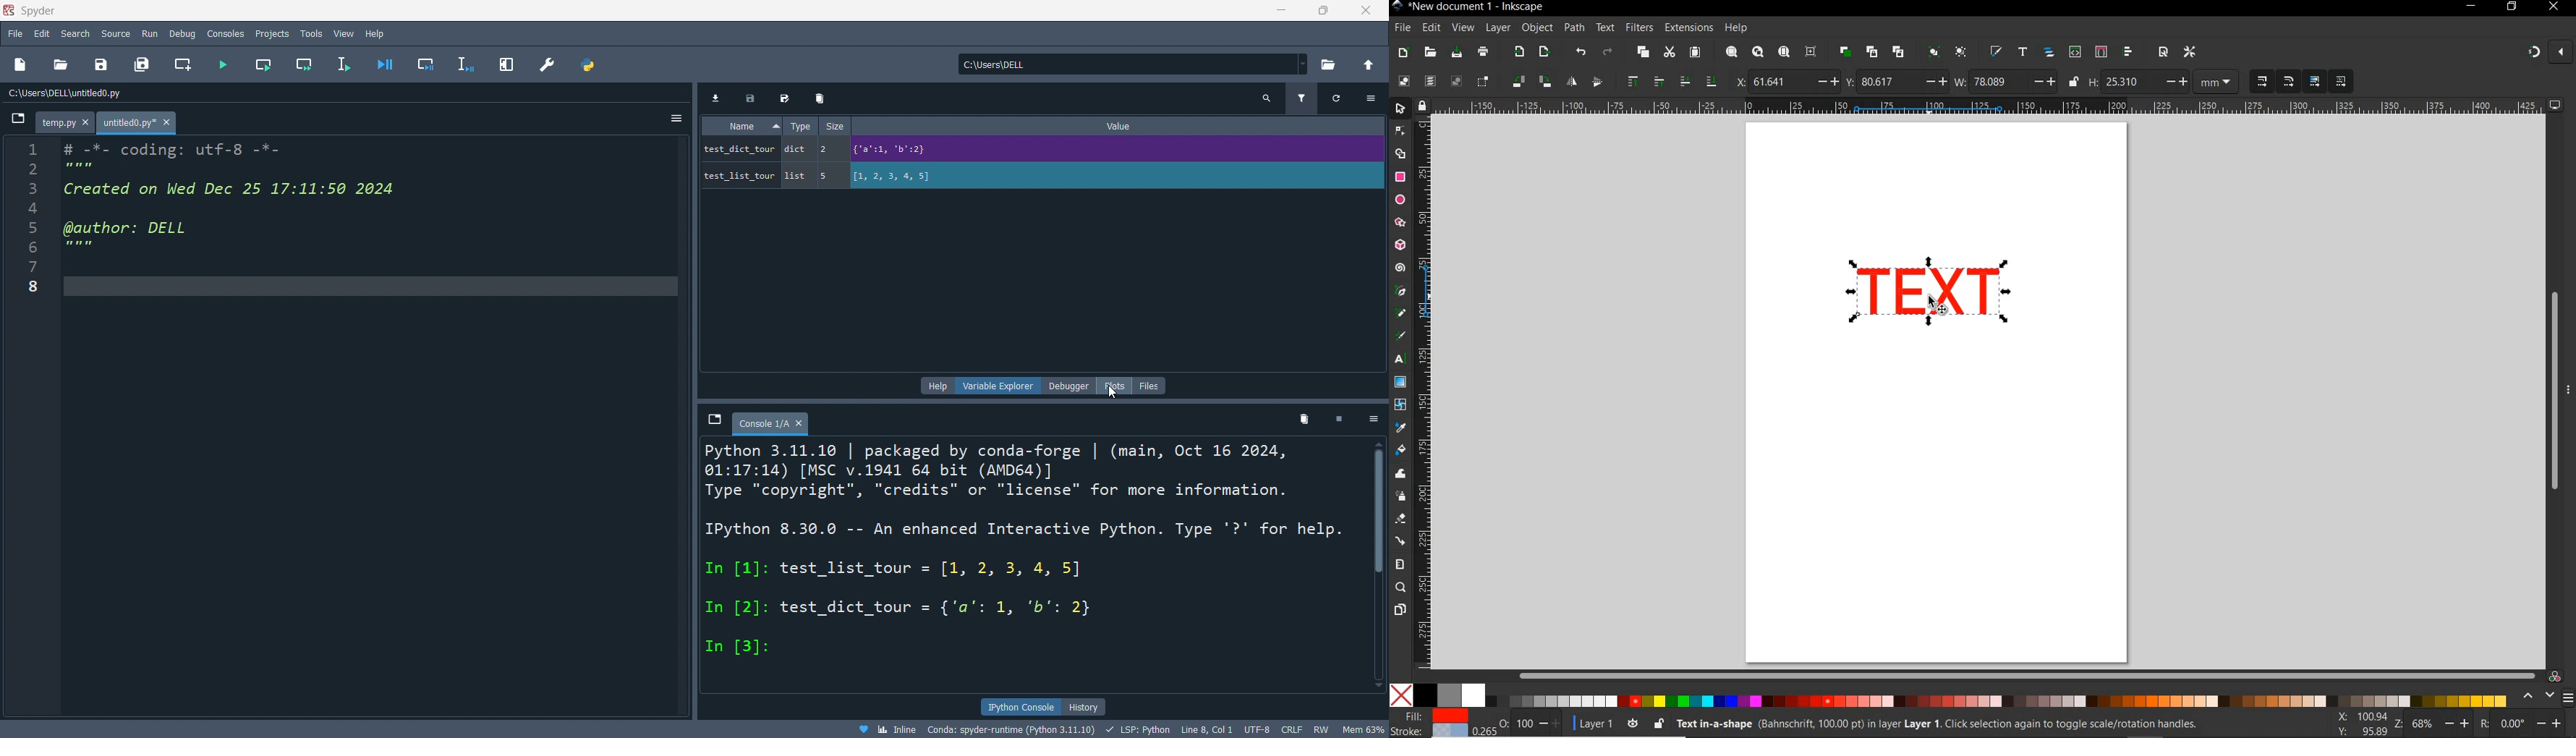 This screenshot has width=2576, height=756. I want to click on crlf, so click(1291, 729).